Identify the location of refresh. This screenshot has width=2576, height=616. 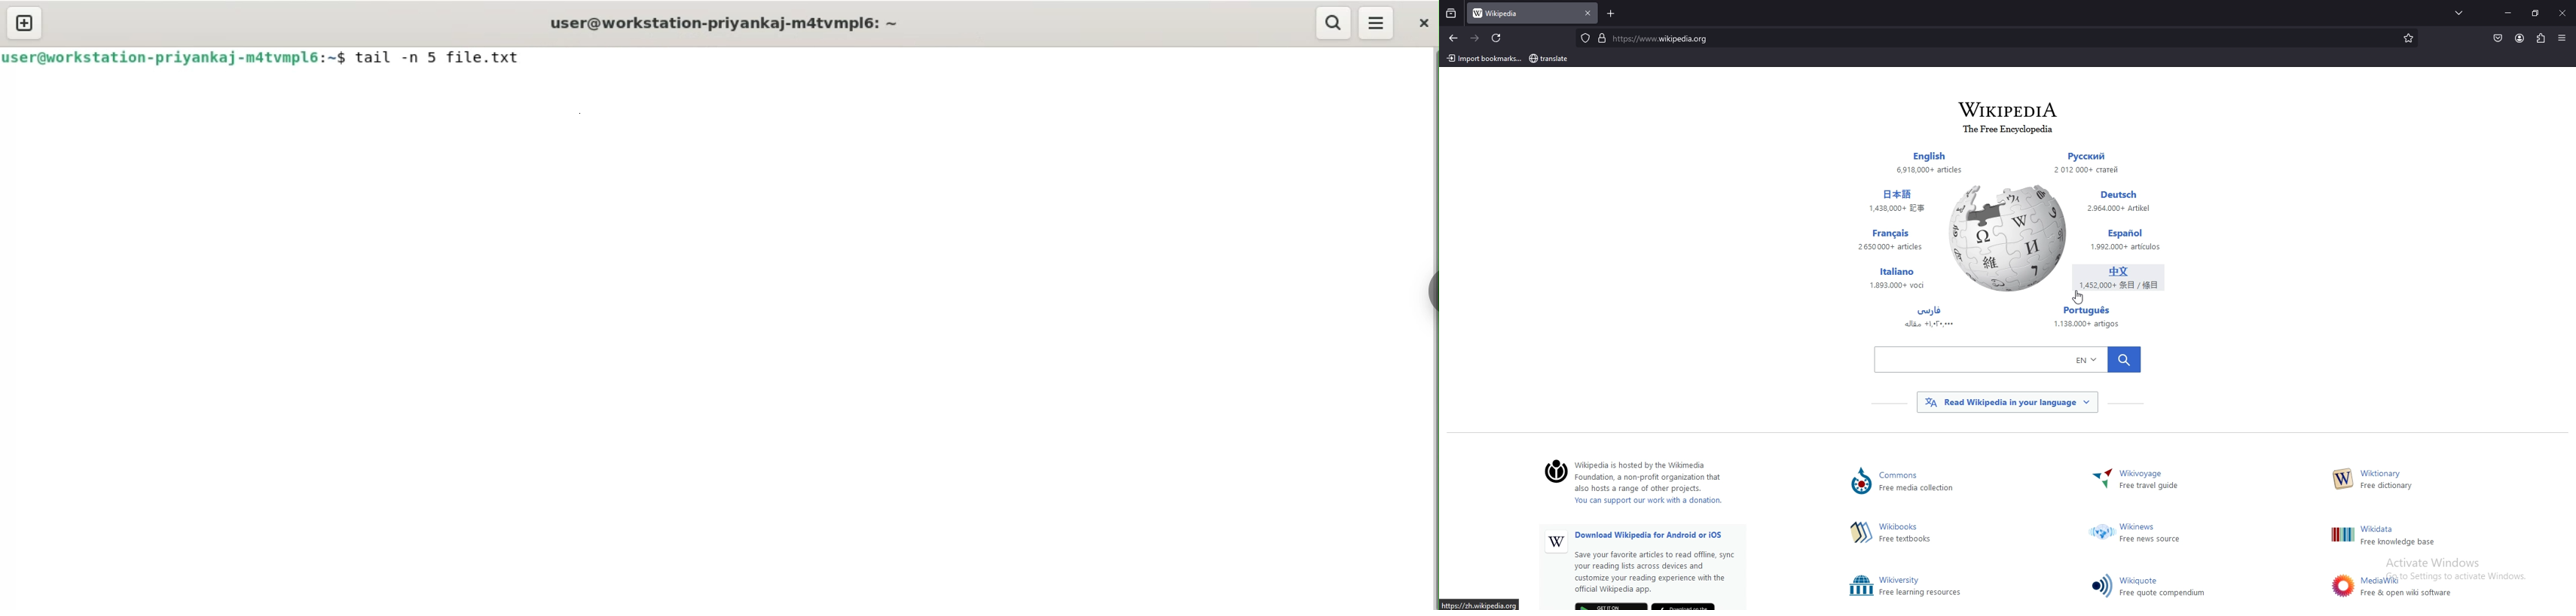
(1497, 38).